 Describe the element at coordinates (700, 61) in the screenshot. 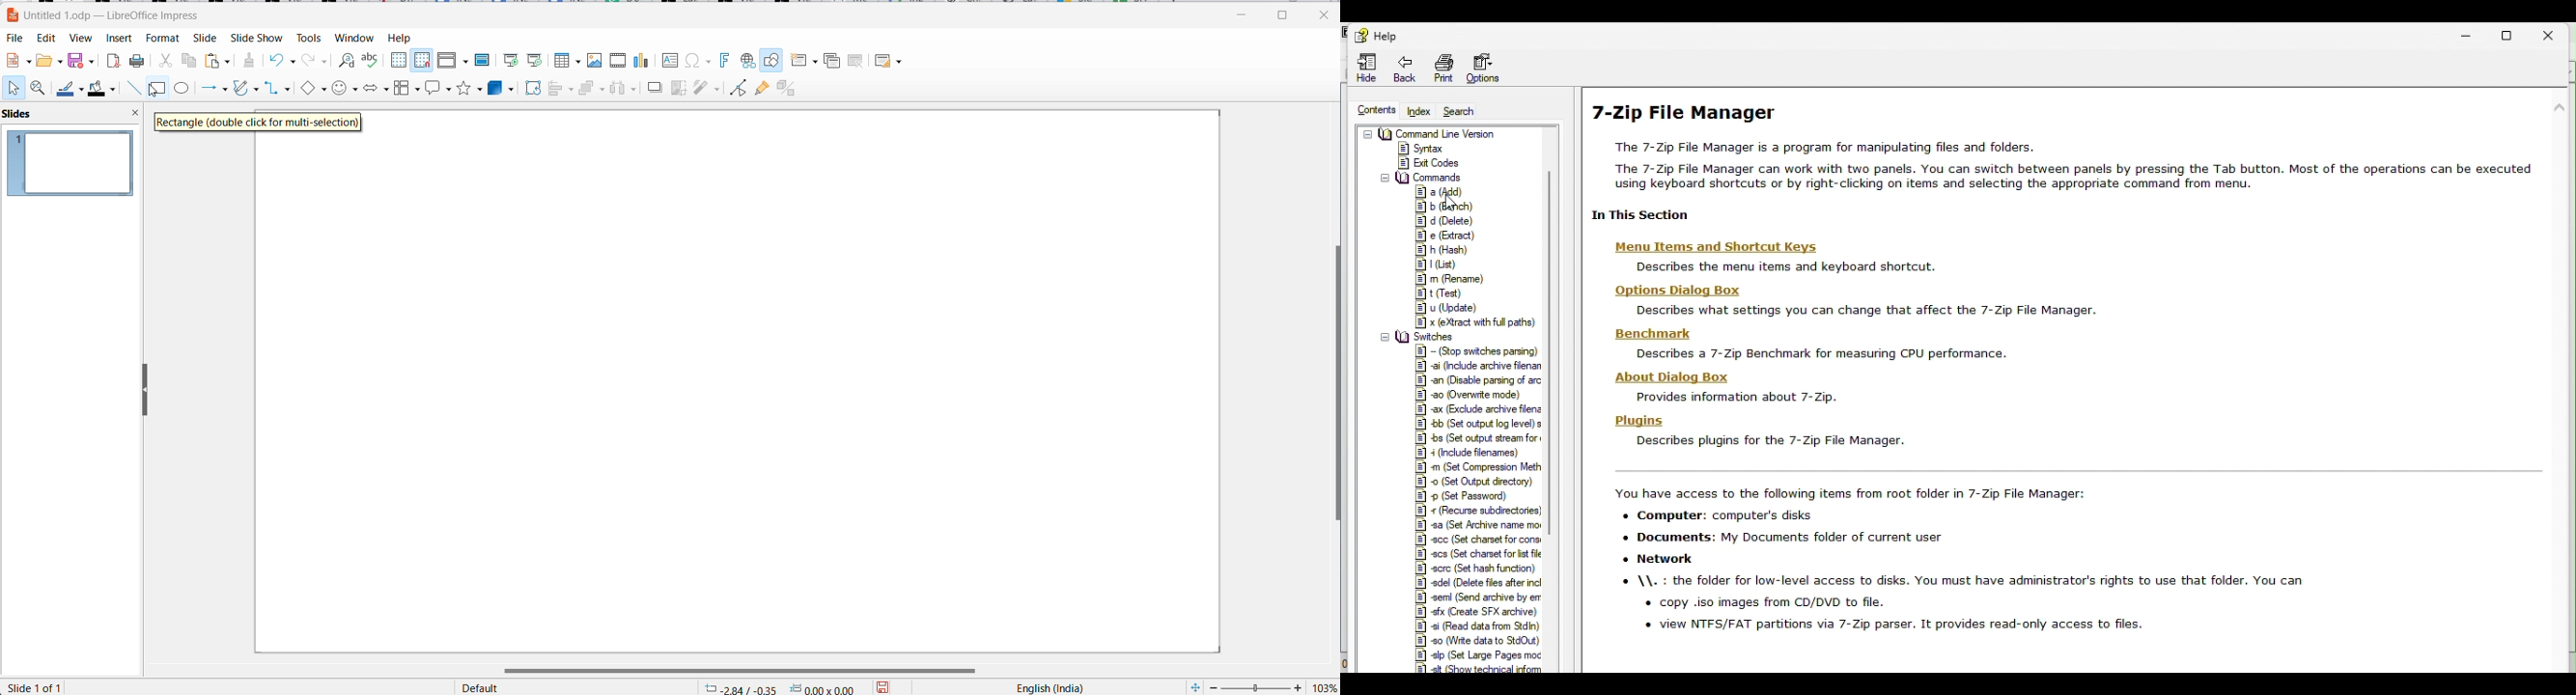

I see `Insert special characters` at that location.